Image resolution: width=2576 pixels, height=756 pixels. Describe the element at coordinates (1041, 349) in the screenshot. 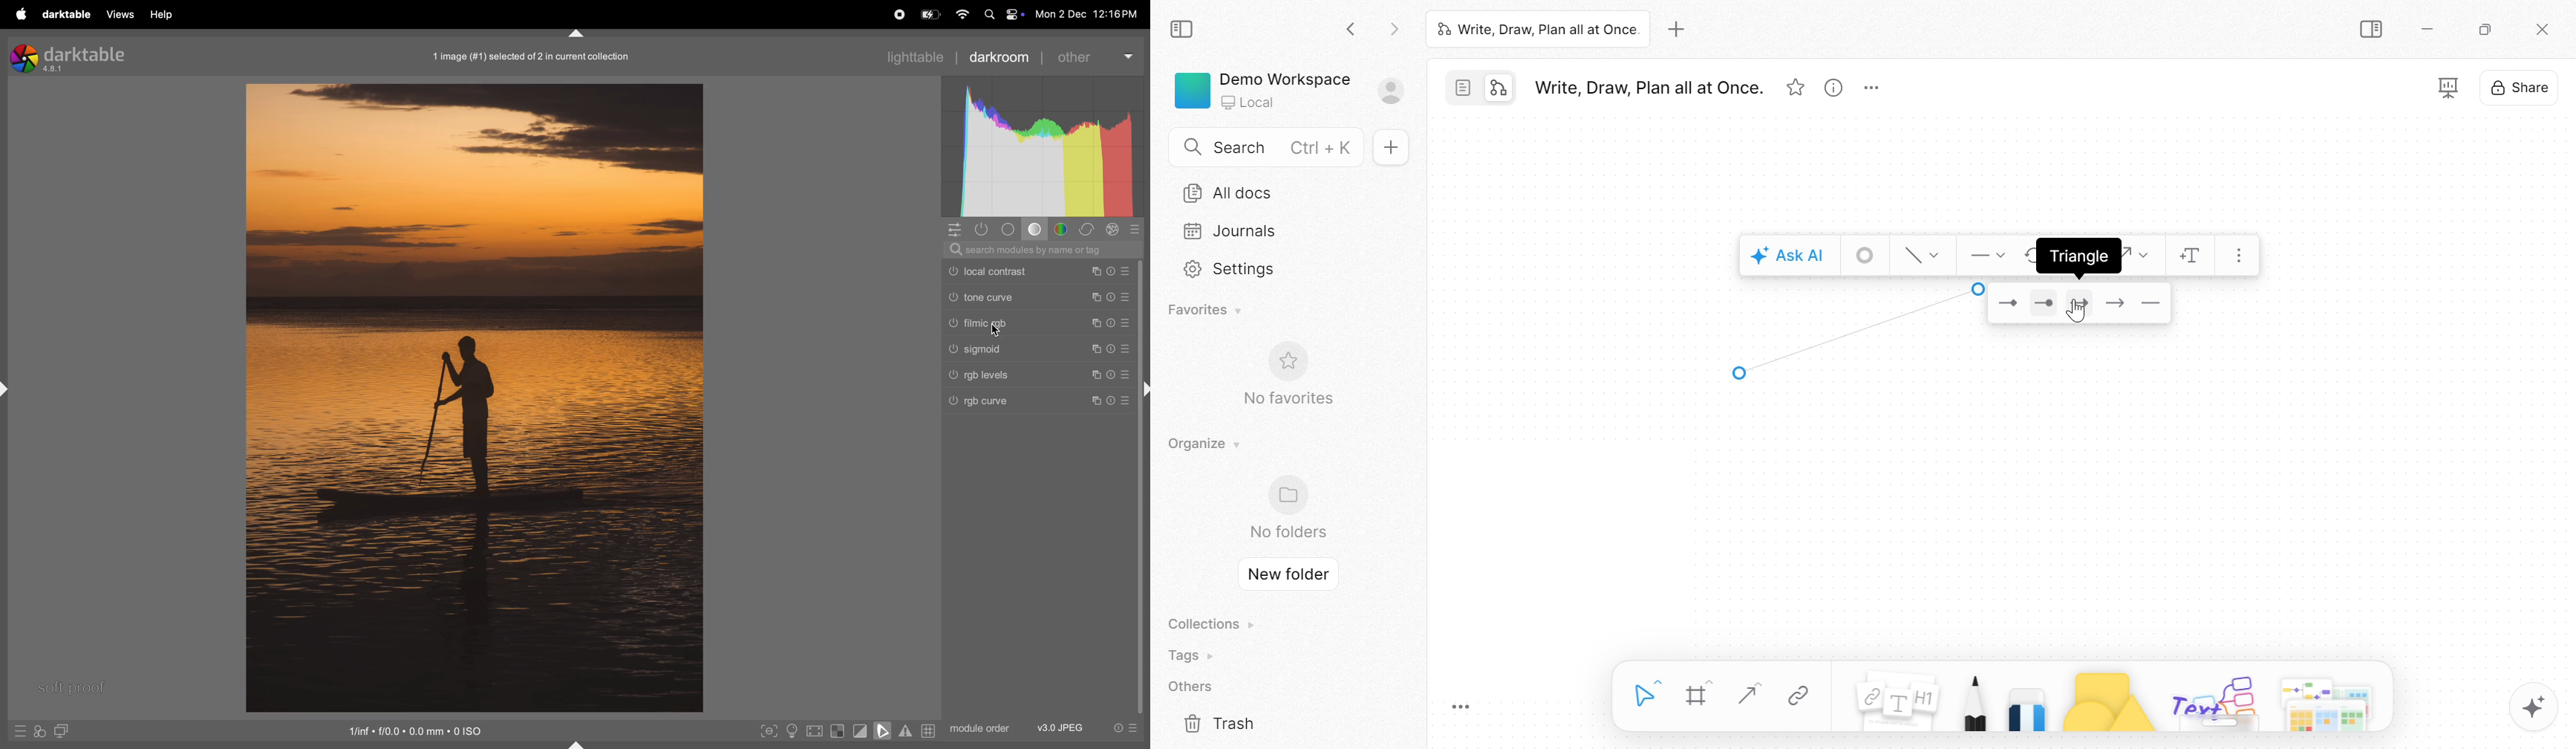

I see `sigmoid` at that location.